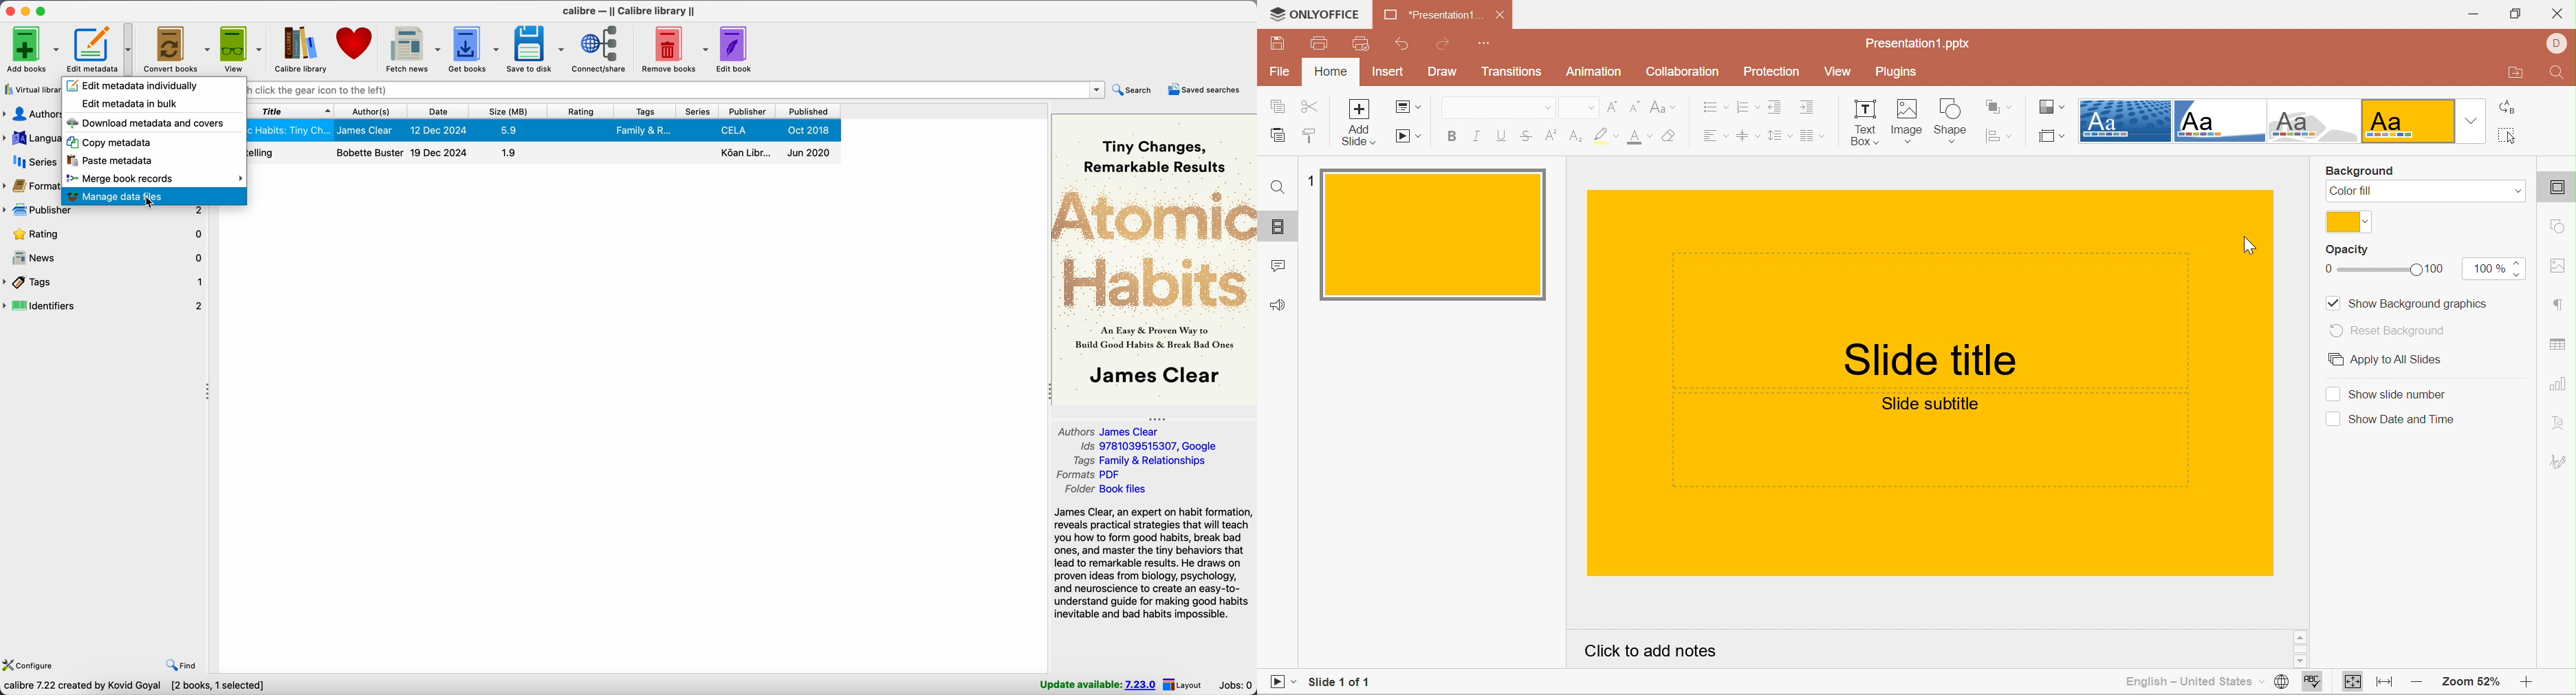 This screenshot has width=2576, height=700. Describe the element at coordinates (1932, 363) in the screenshot. I see `Slide Title` at that location.